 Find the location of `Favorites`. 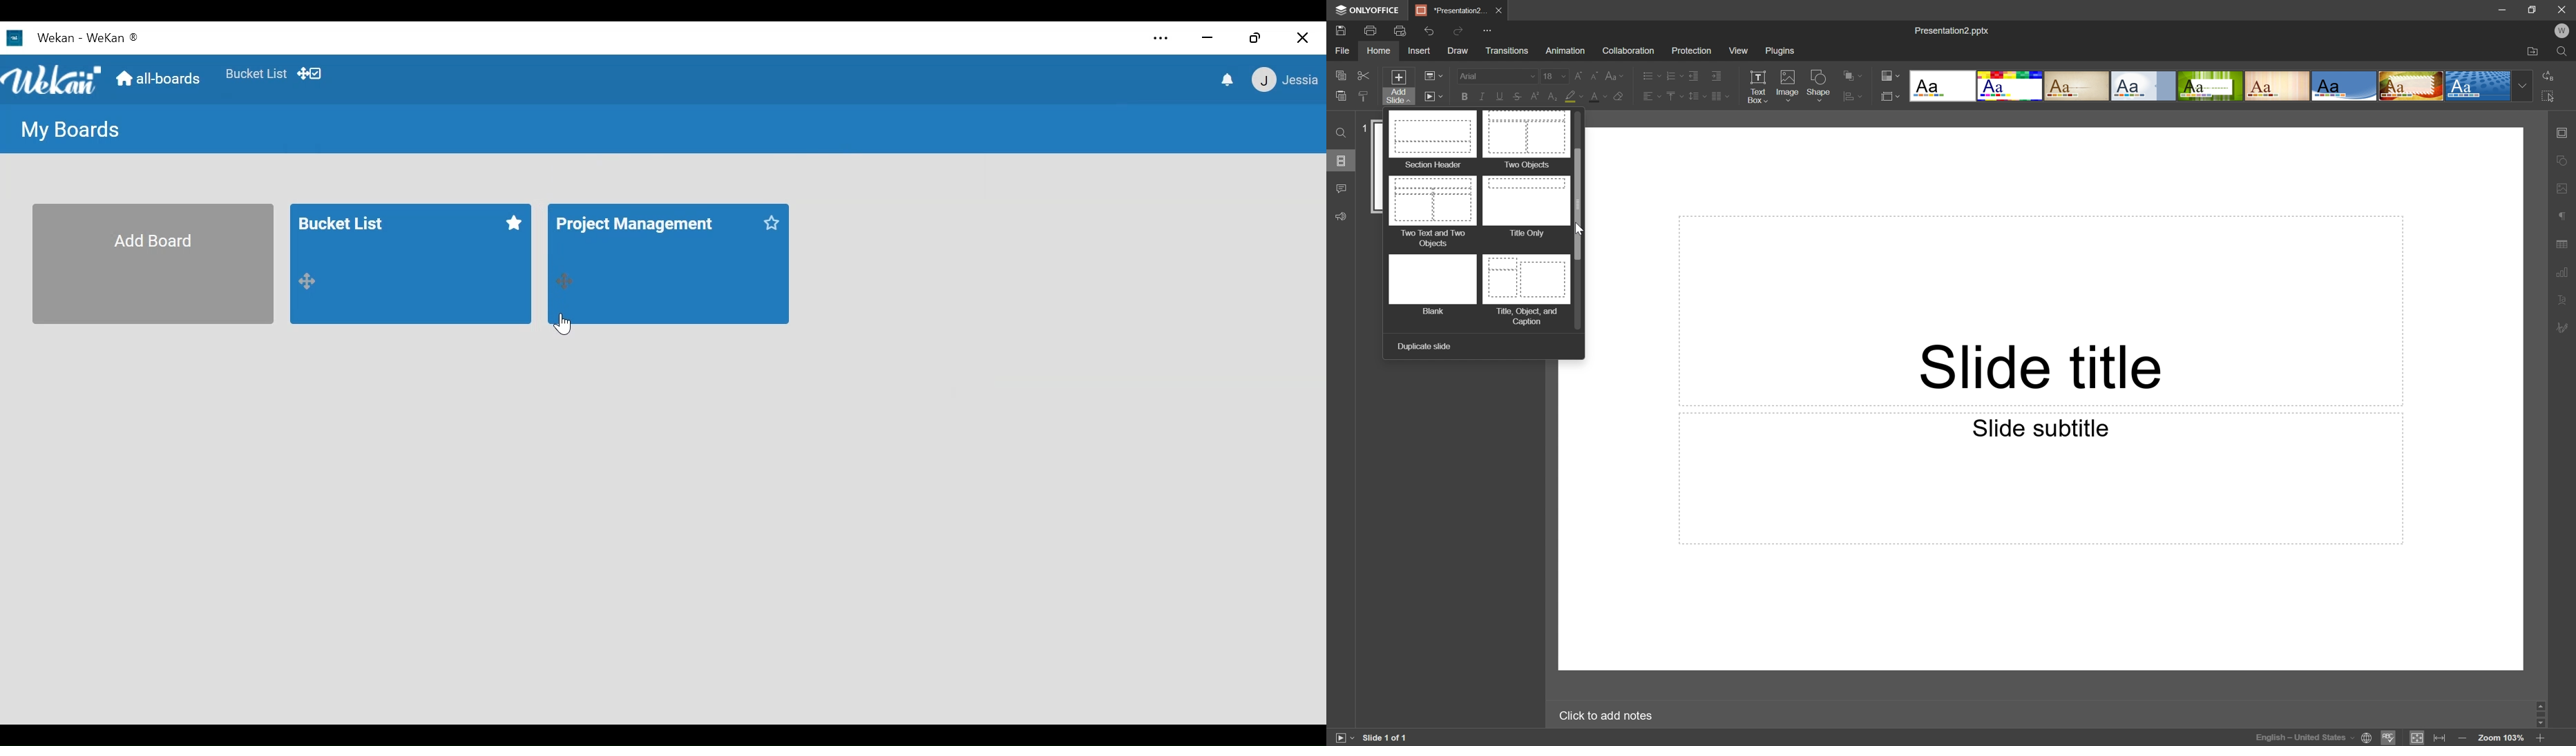

Favorites is located at coordinates (256, 71).